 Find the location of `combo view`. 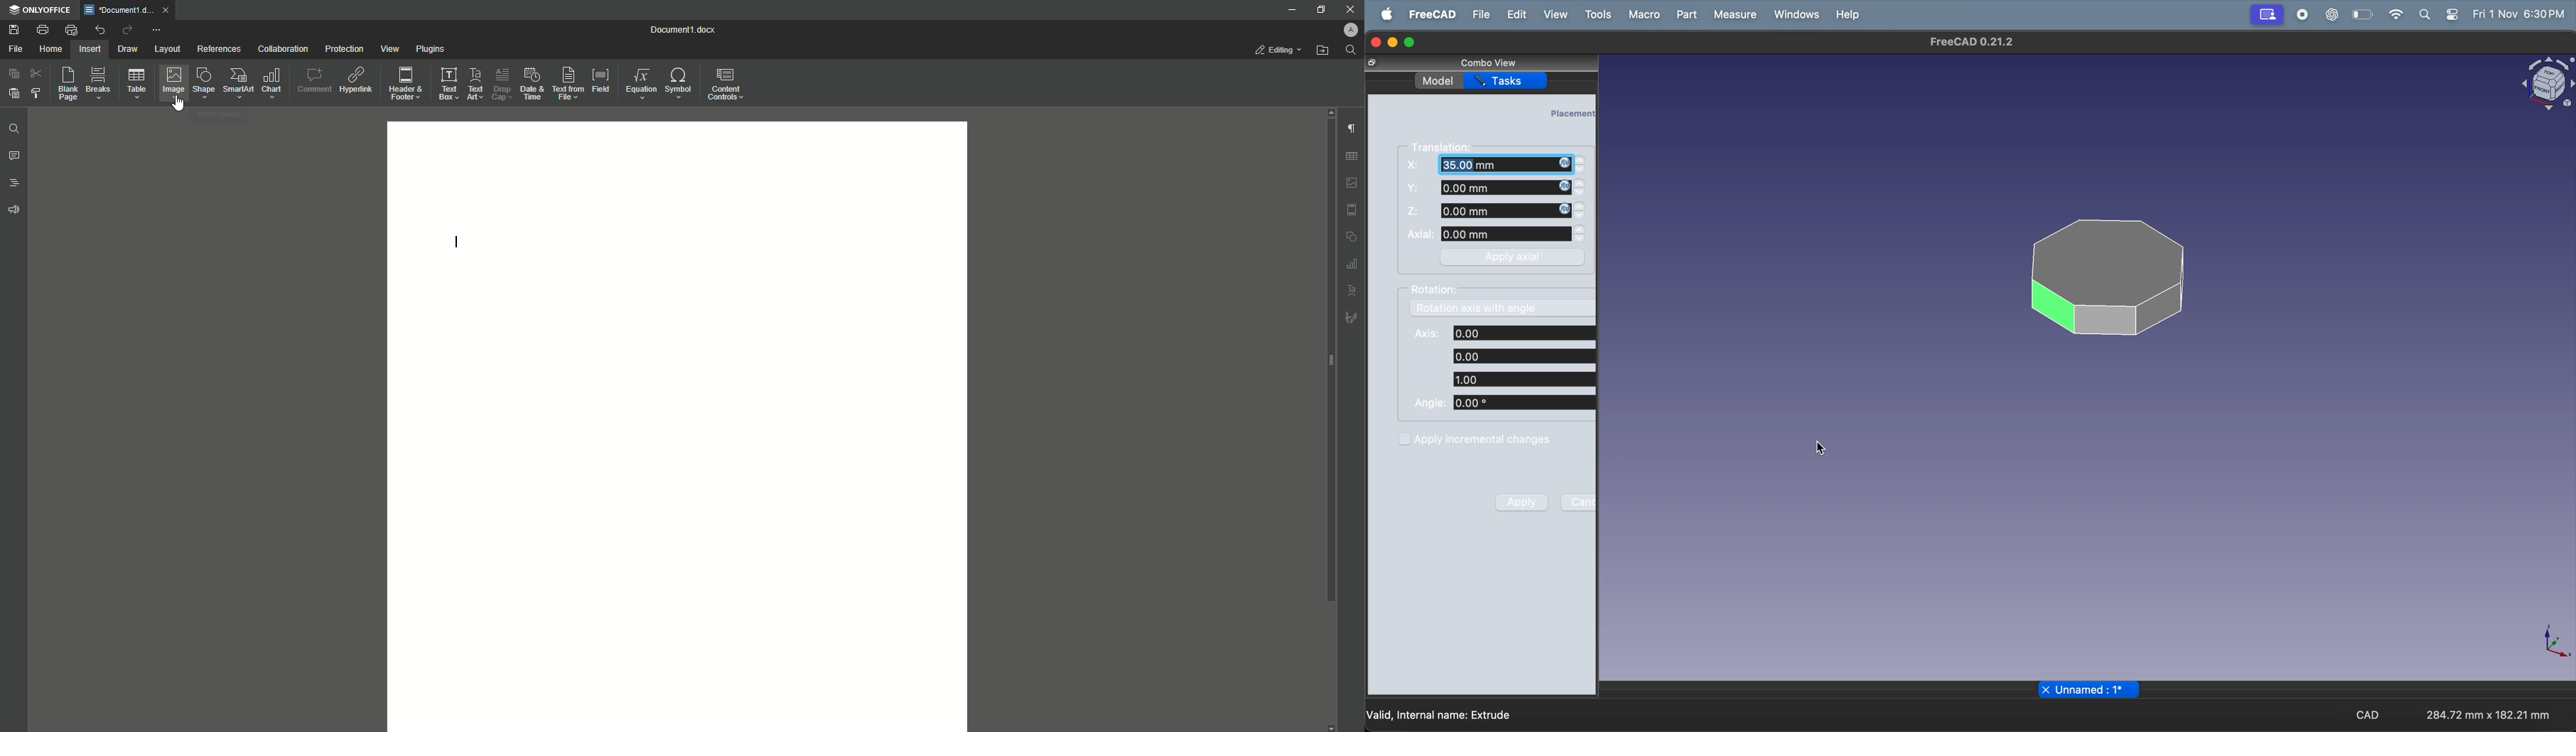

combo view is located at coordinates (1486, 62).